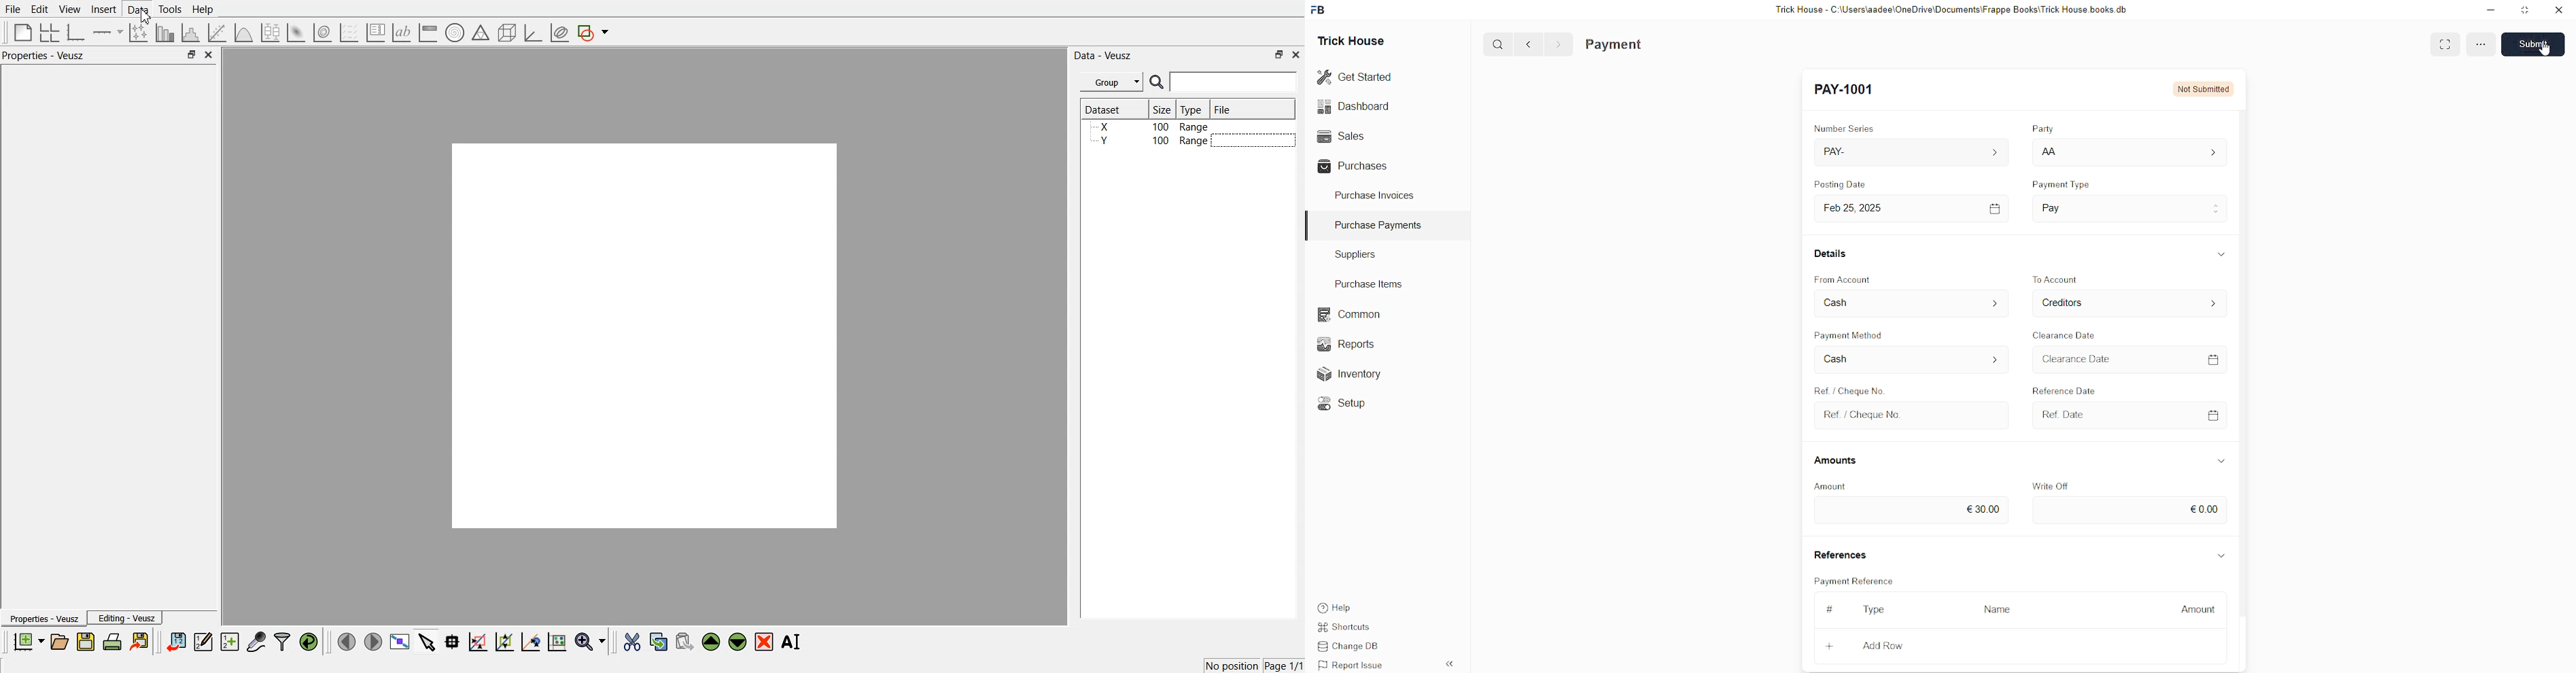 The width and height of the screenshot is (2576, 700). Describe the element at coordinates (1994, 610) in the screenshot. I see `Name` at that location.